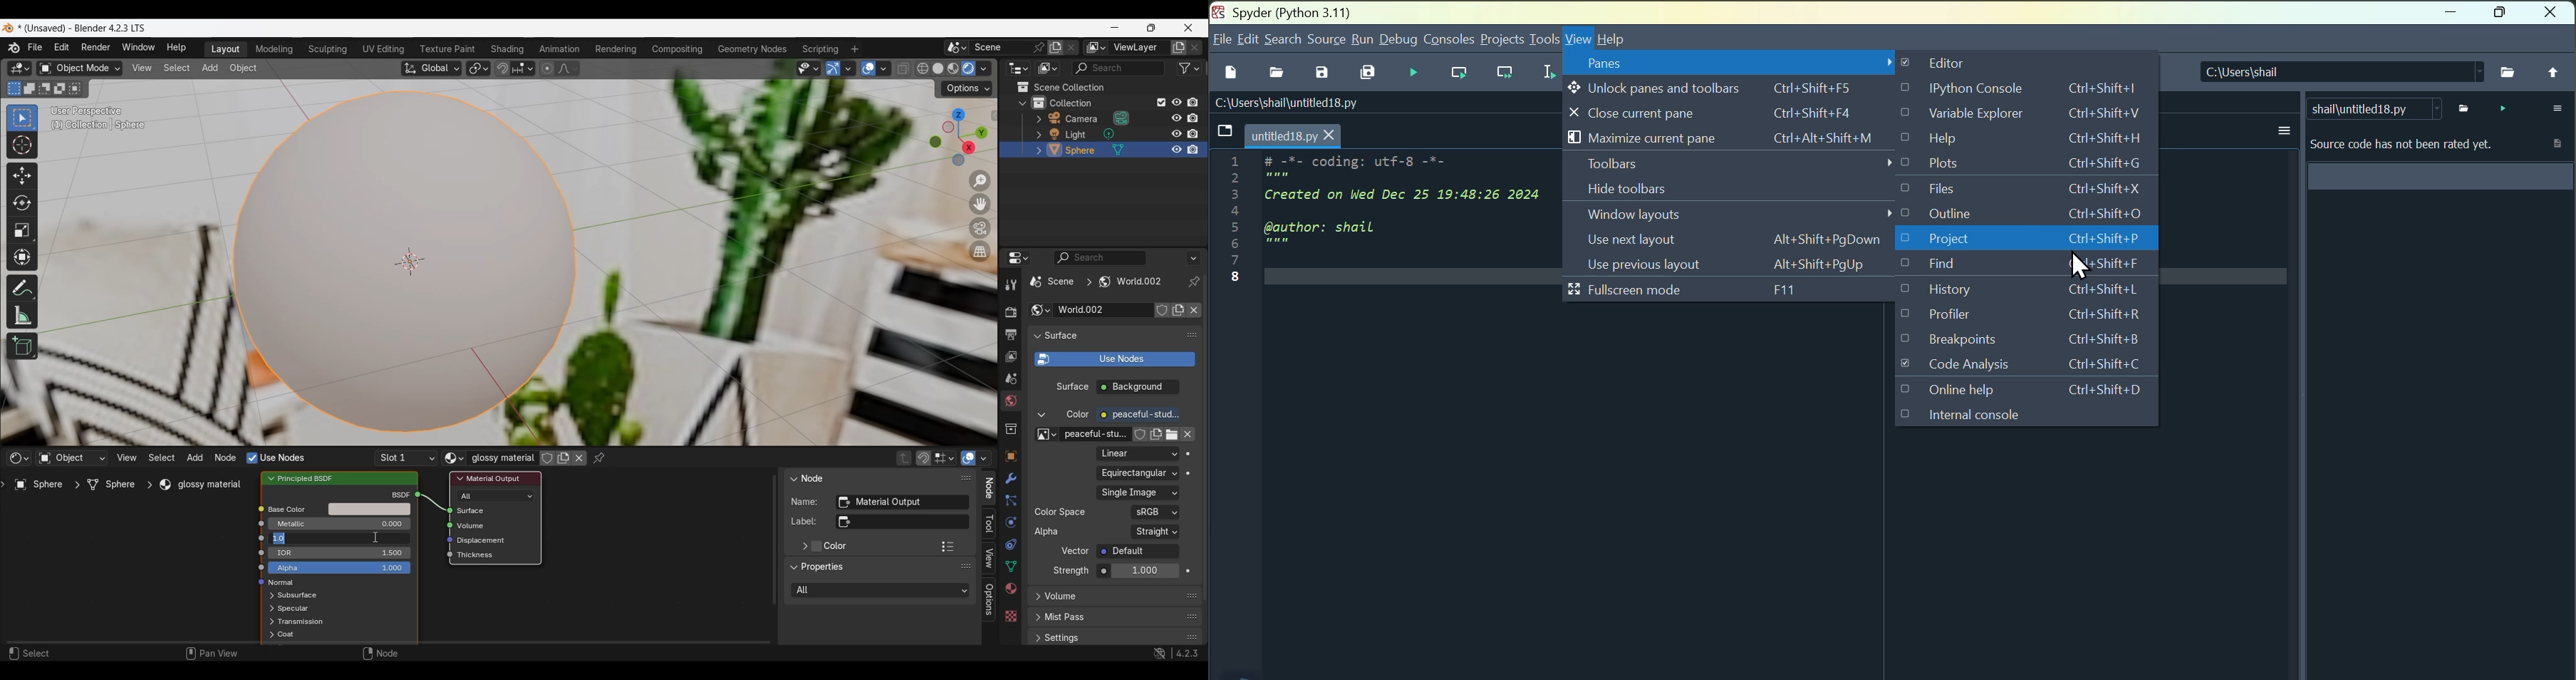  What do you see at coordinates (884, 69) in the screenshot?
I see `Overlay options` at bounding box center [884, 69].